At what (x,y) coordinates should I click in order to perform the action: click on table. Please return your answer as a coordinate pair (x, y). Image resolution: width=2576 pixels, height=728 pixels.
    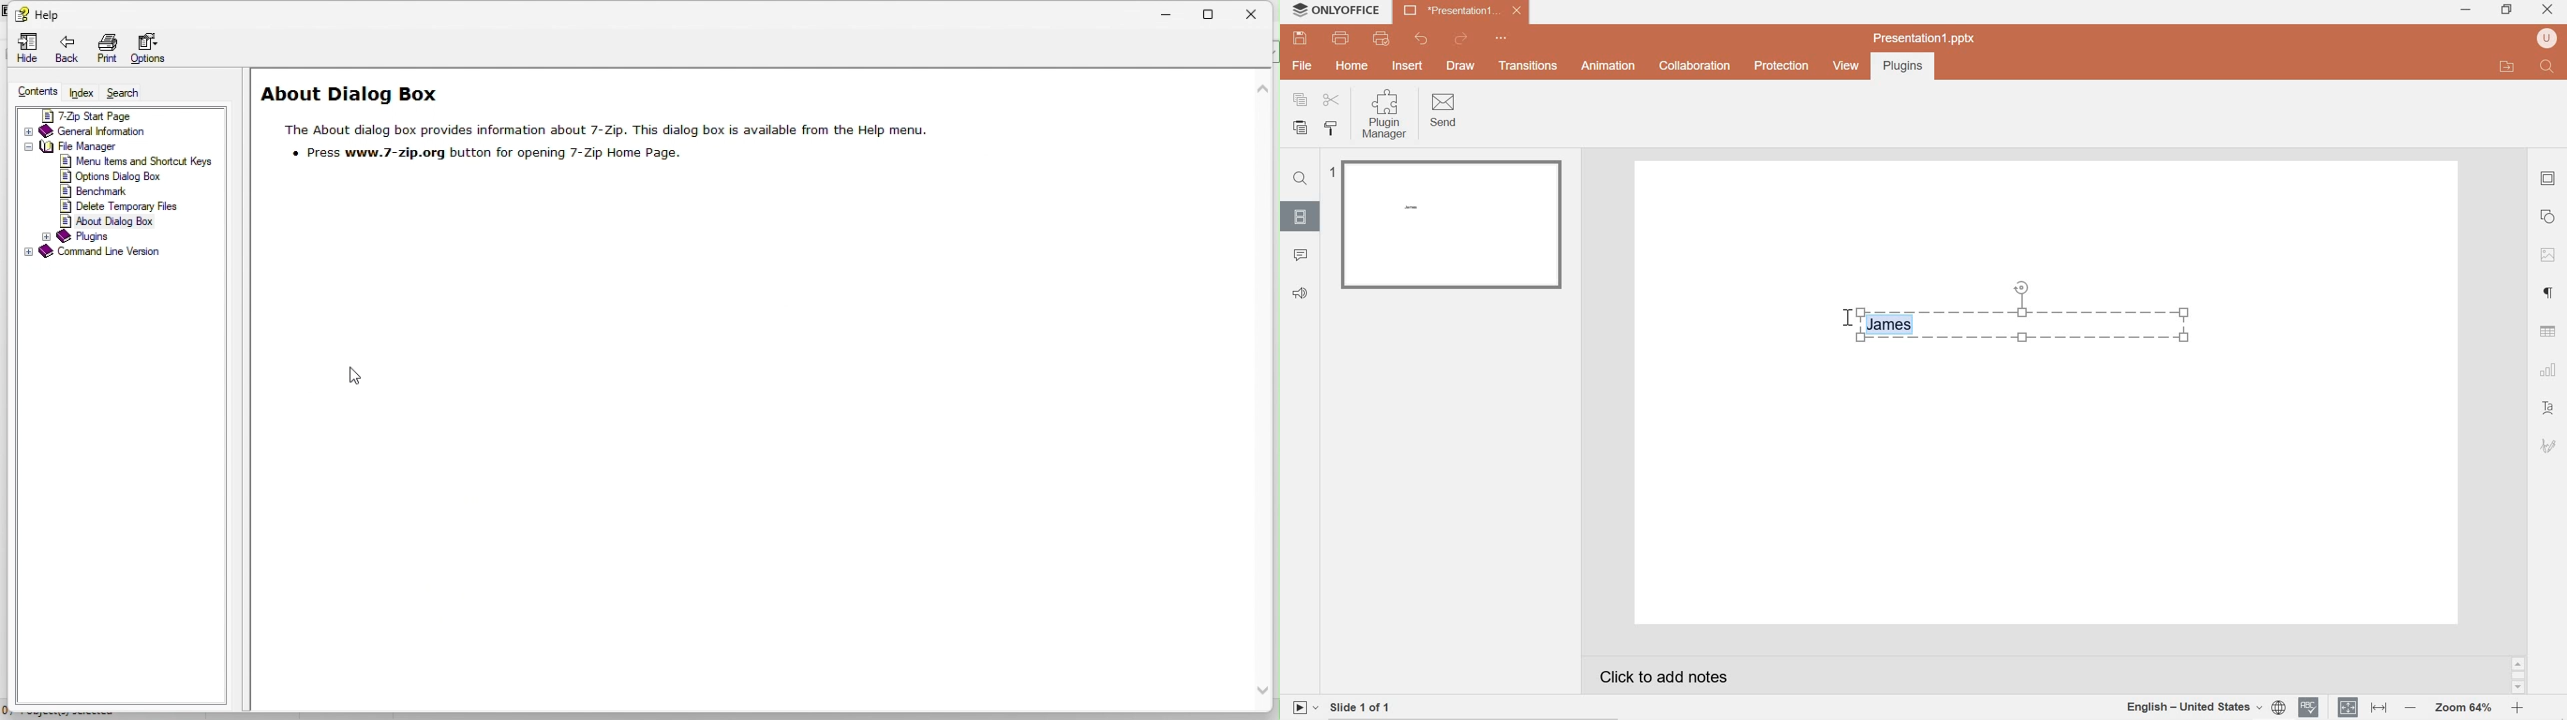
    Looking at the image, I should click on (2548, 331).